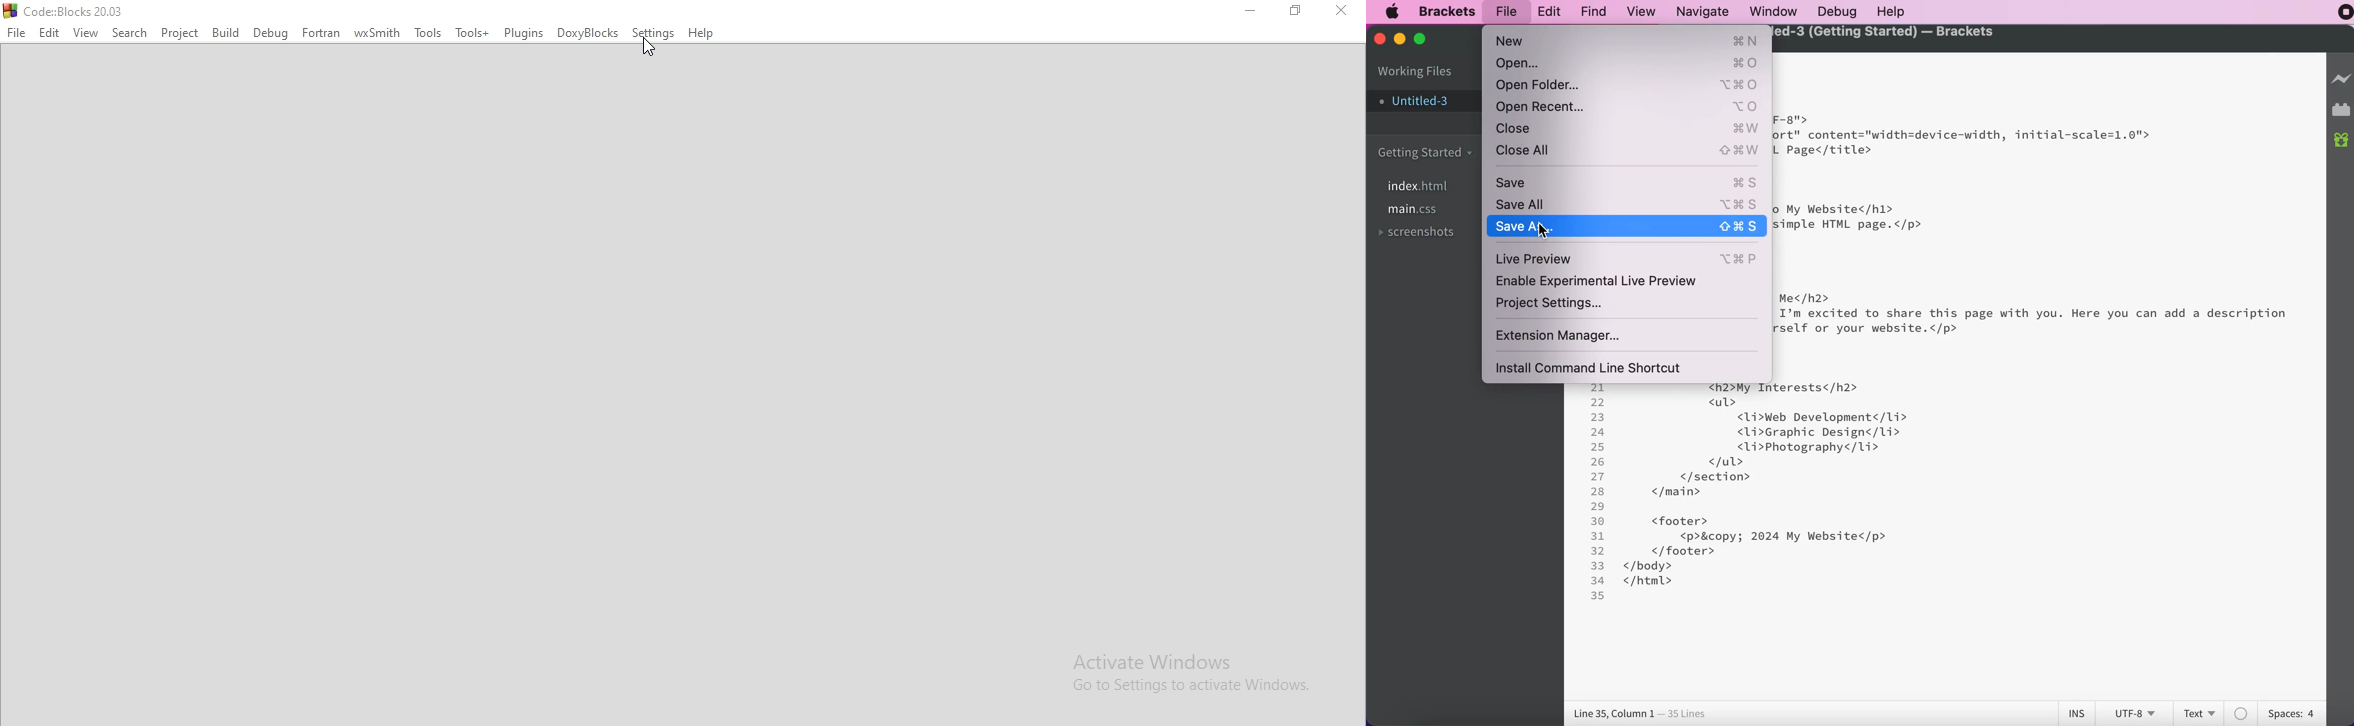 The image size is (2380, 728). Describe the element at coordinates (1627, 226) in the screenshot. I see `save as` at that location.